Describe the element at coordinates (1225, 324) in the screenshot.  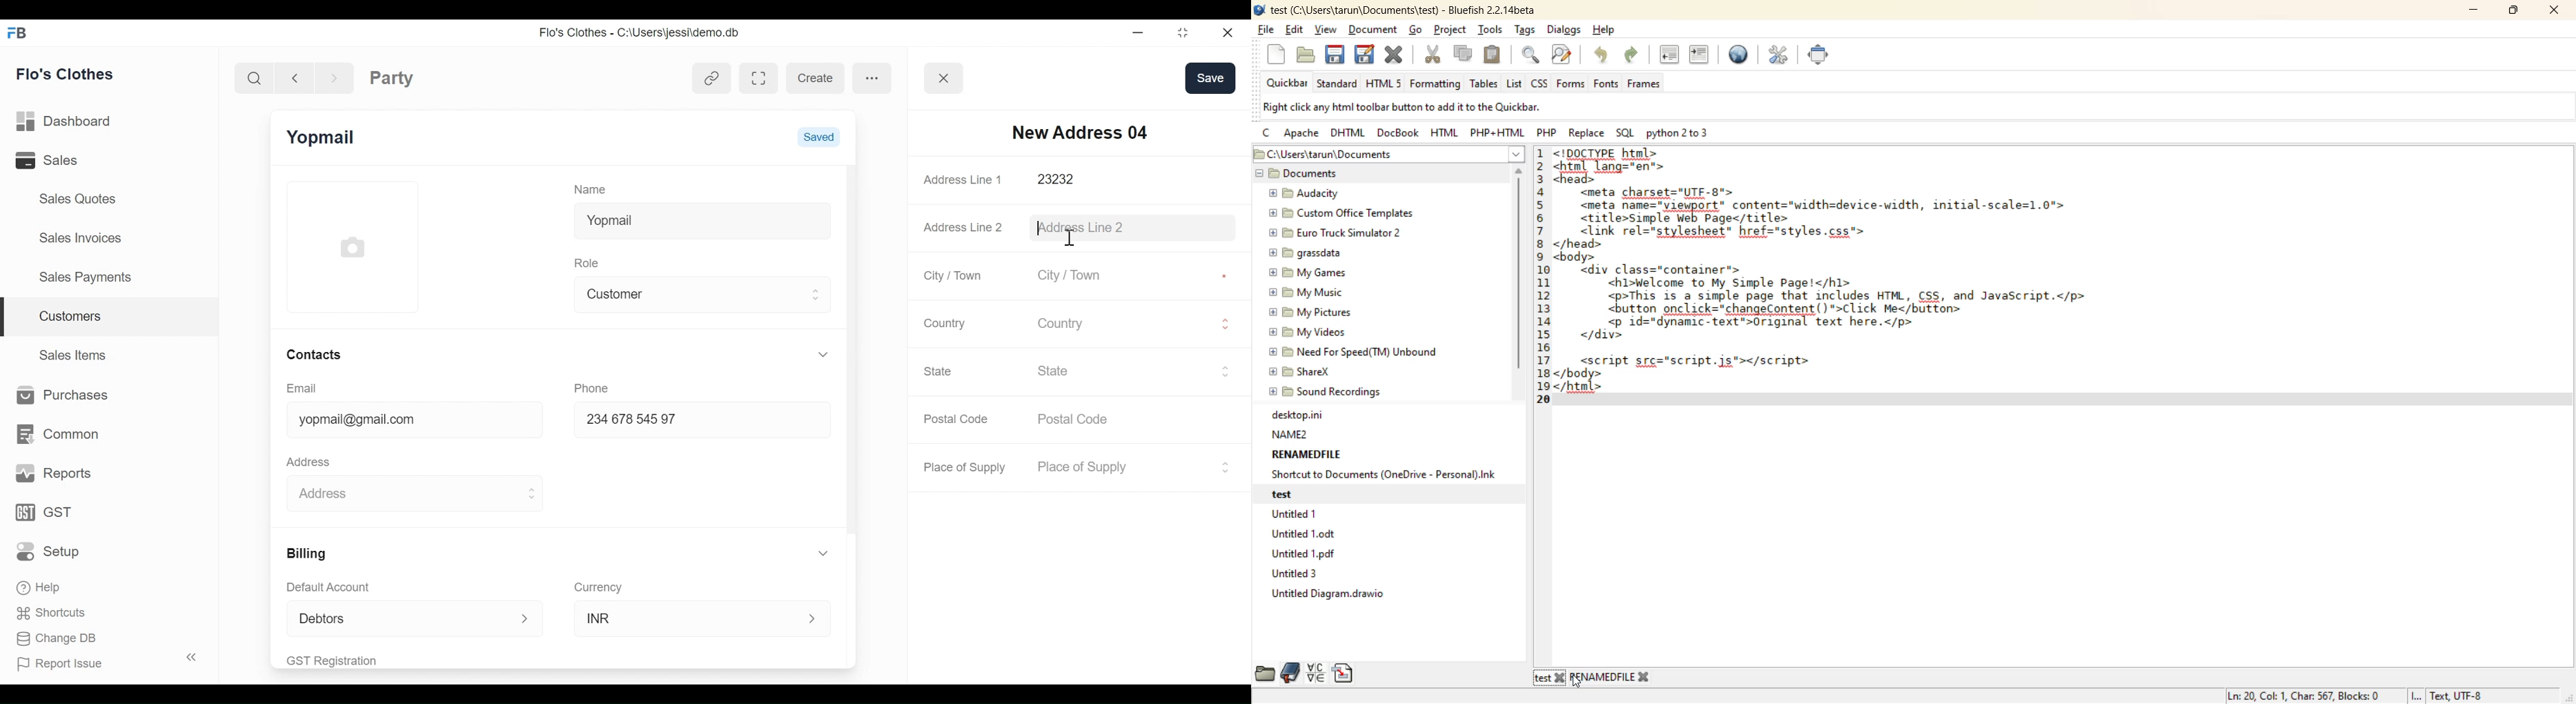
I see `Expand` at that location.